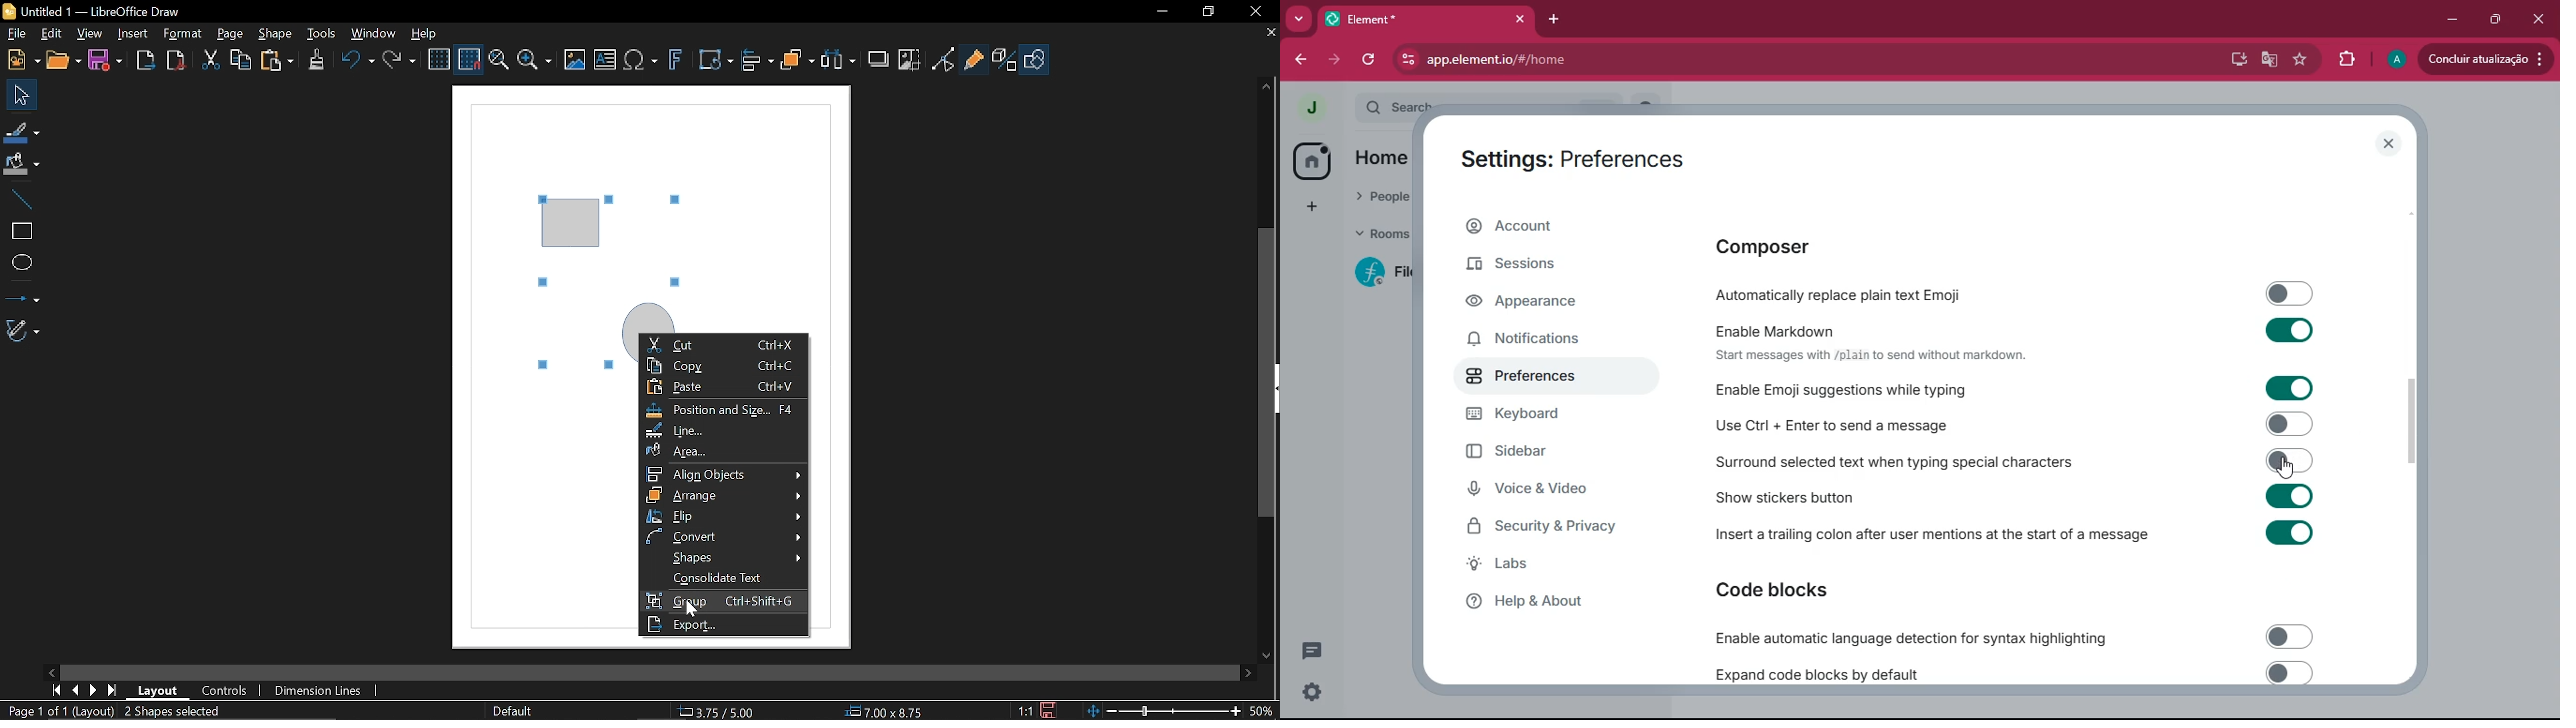 The height and width of the screenshot is (728, 2576). Describe the element at coordinates (1538, 453) in the screenshot. I see `sidebar` at that location.